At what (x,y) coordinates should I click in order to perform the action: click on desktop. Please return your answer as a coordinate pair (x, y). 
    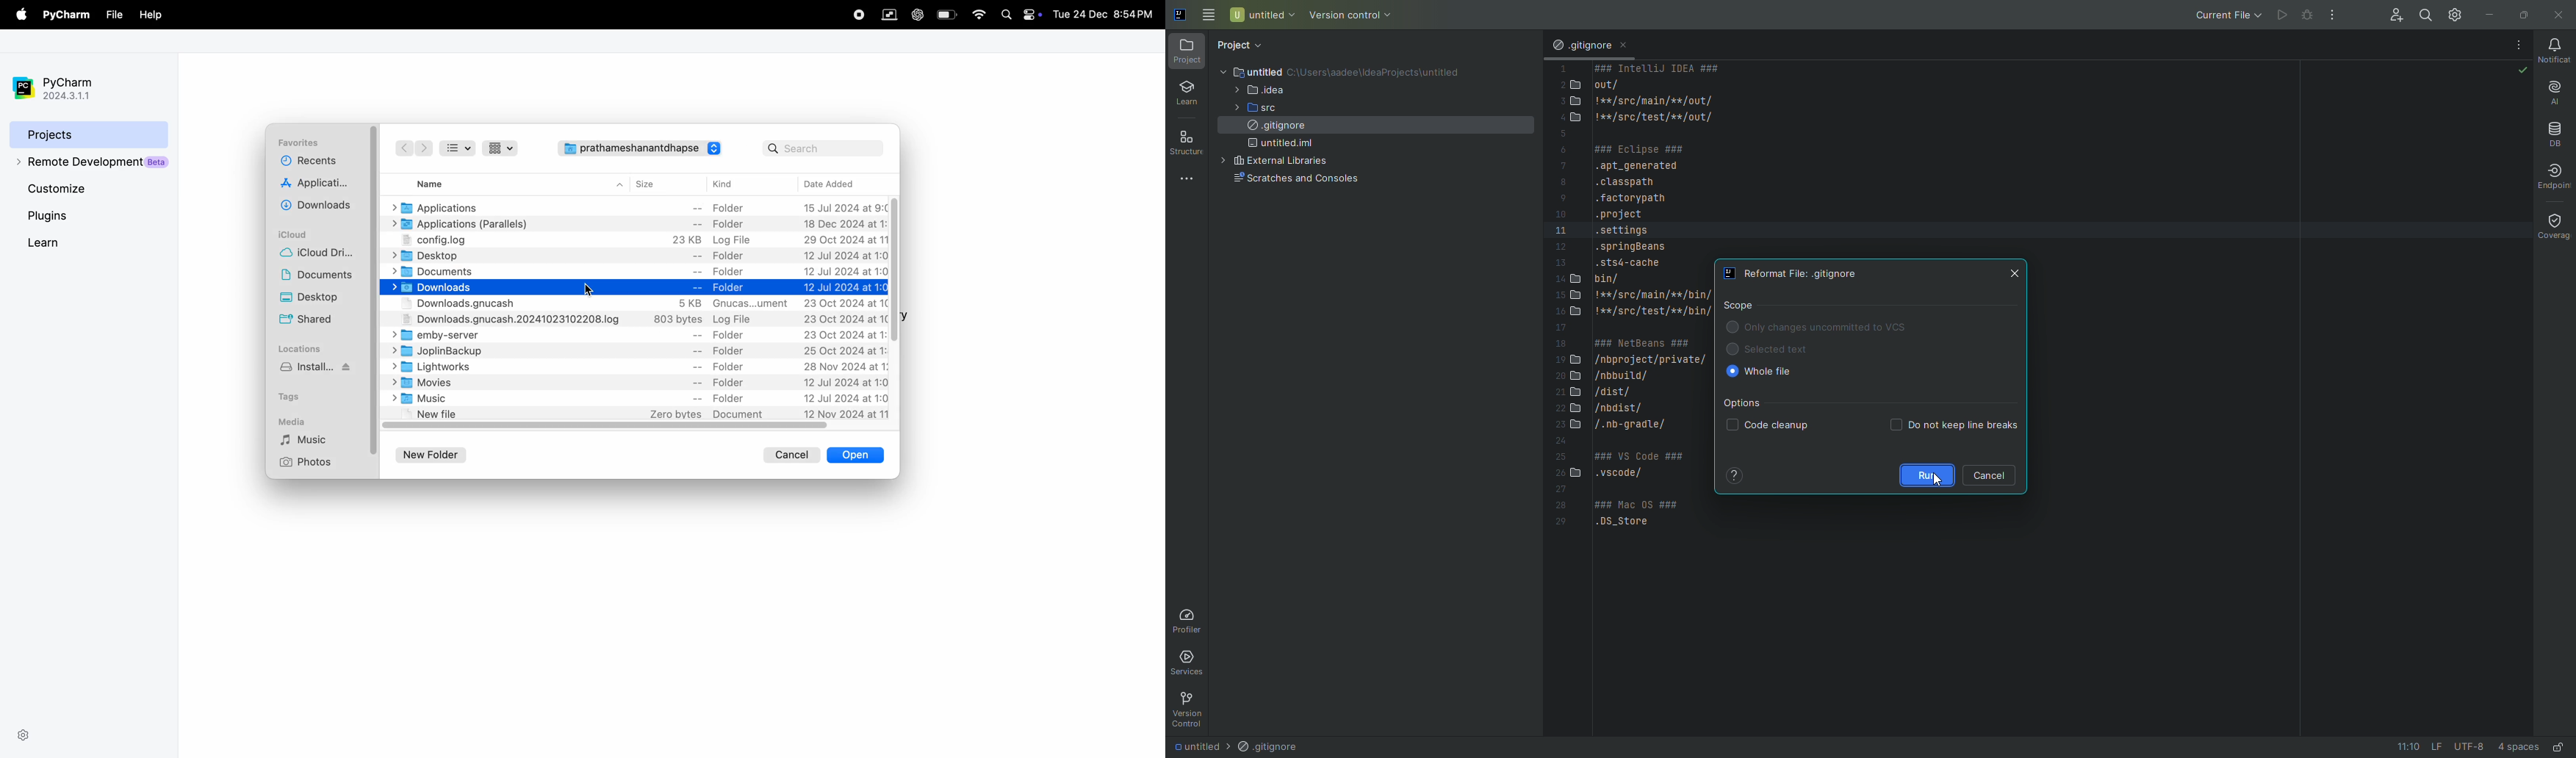
    Looking at the image, I should click on (321, 299).